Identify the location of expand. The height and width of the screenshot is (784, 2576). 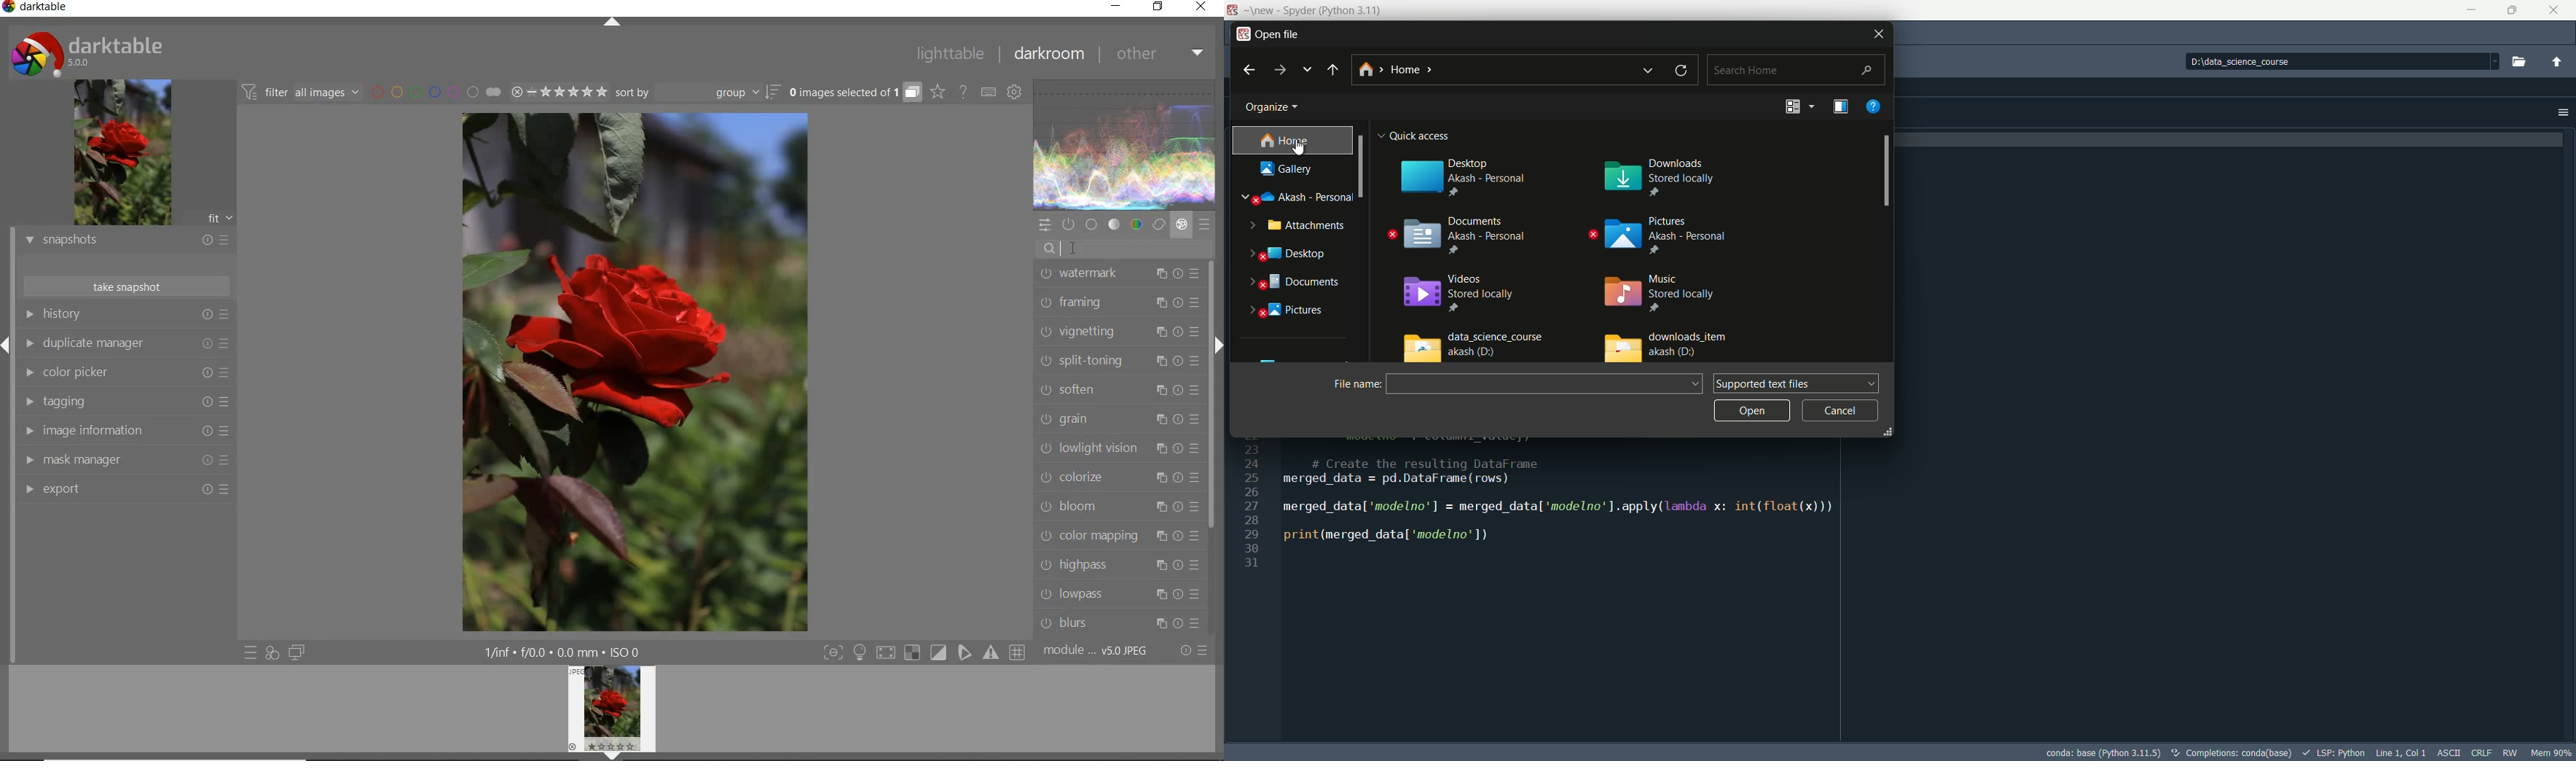
(1251, 311).